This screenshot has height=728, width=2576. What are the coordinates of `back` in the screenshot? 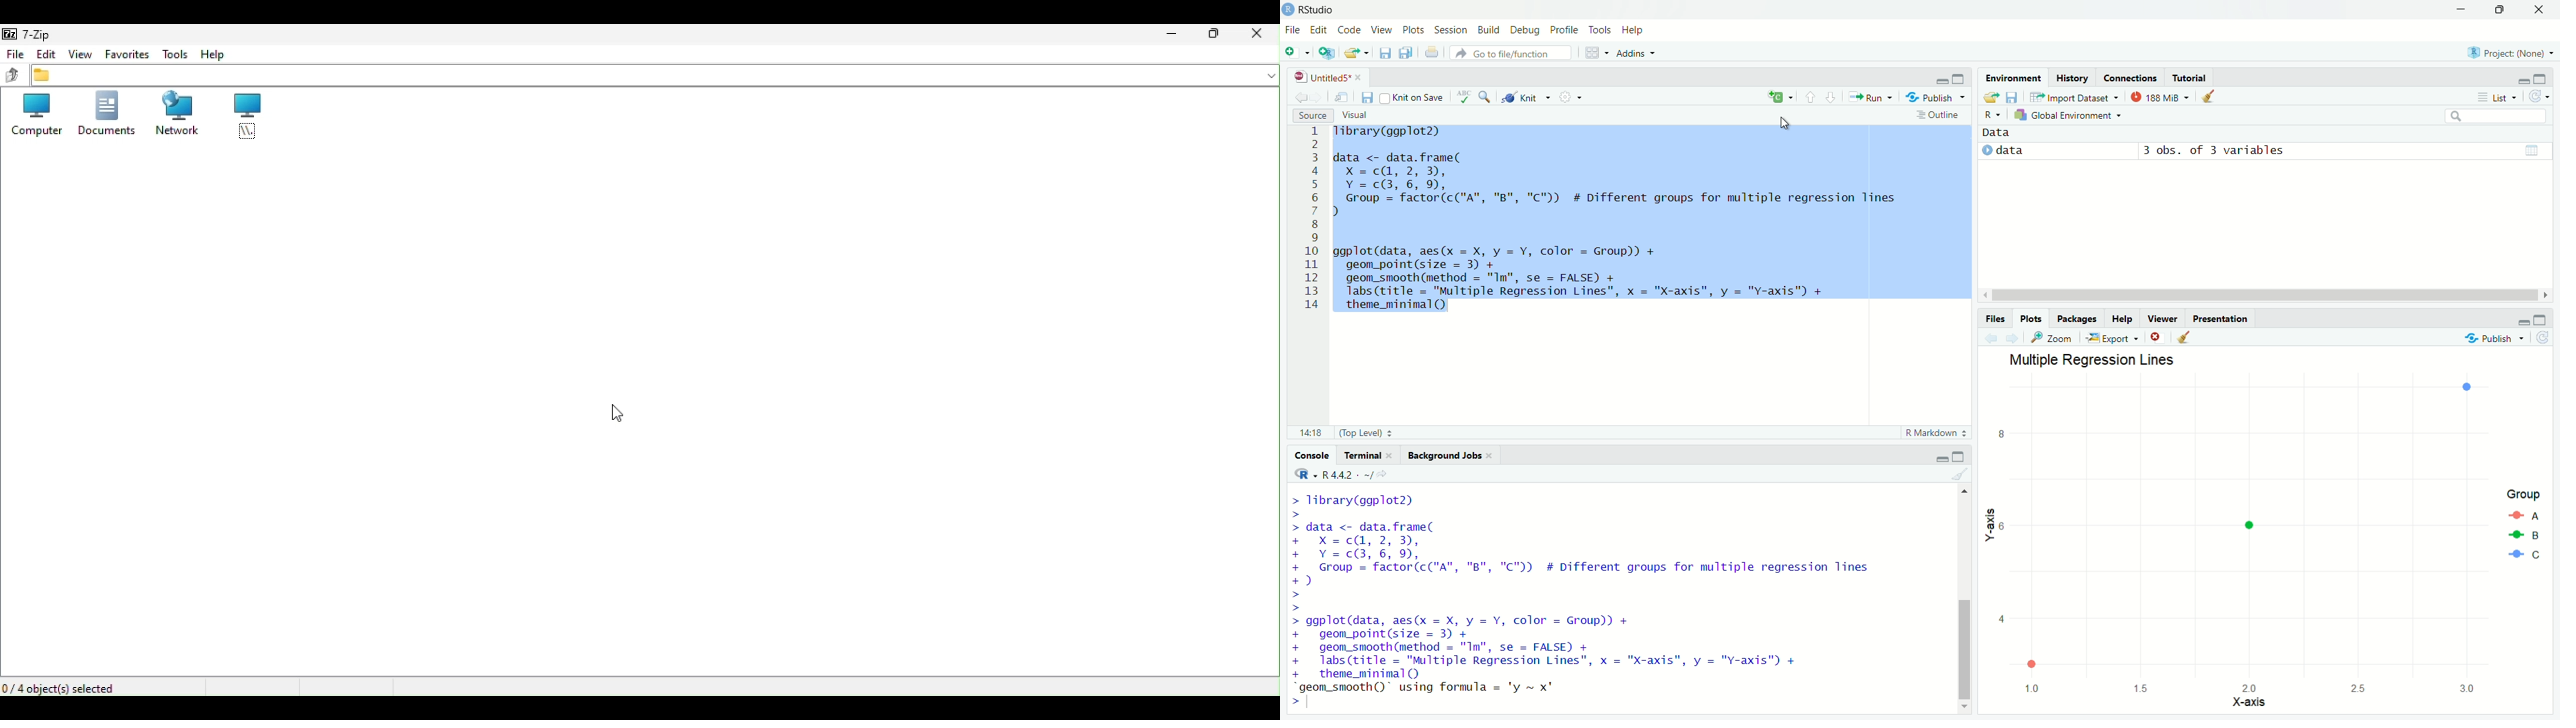 It's located at (1297, 98).